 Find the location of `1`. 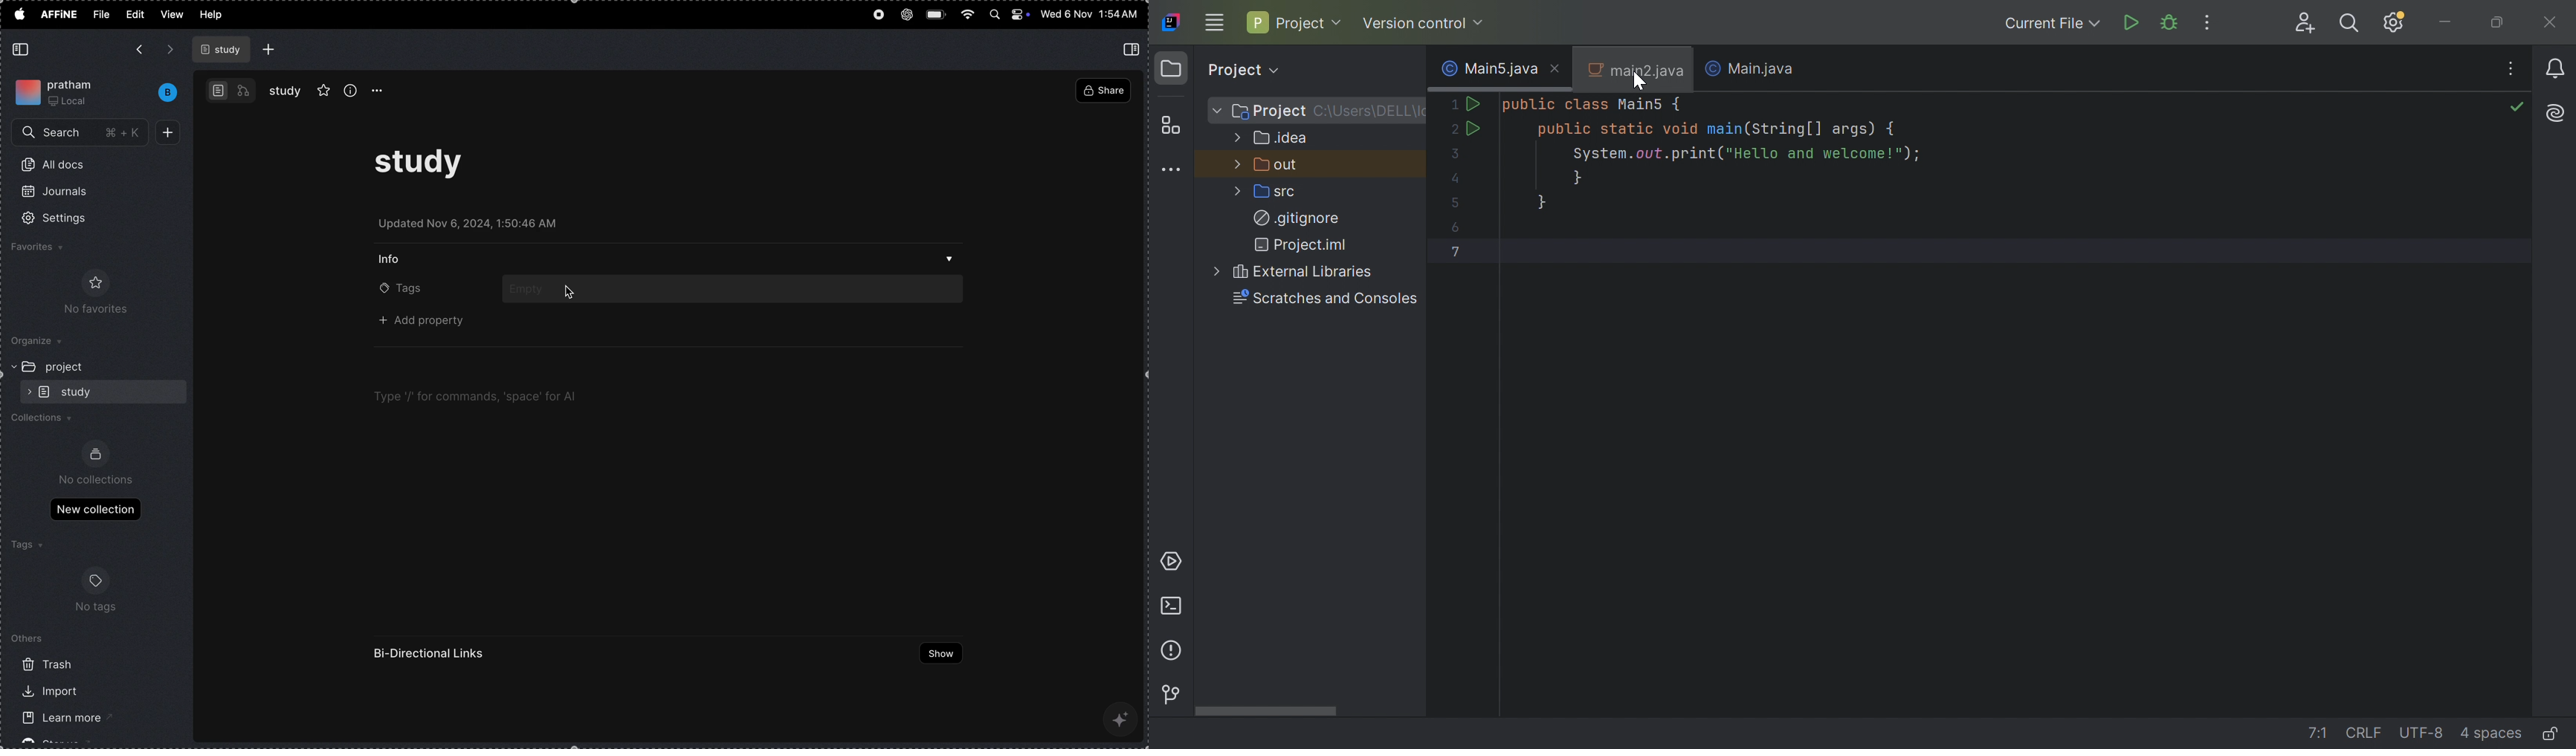

1 is located at coordinates (1456, 106).